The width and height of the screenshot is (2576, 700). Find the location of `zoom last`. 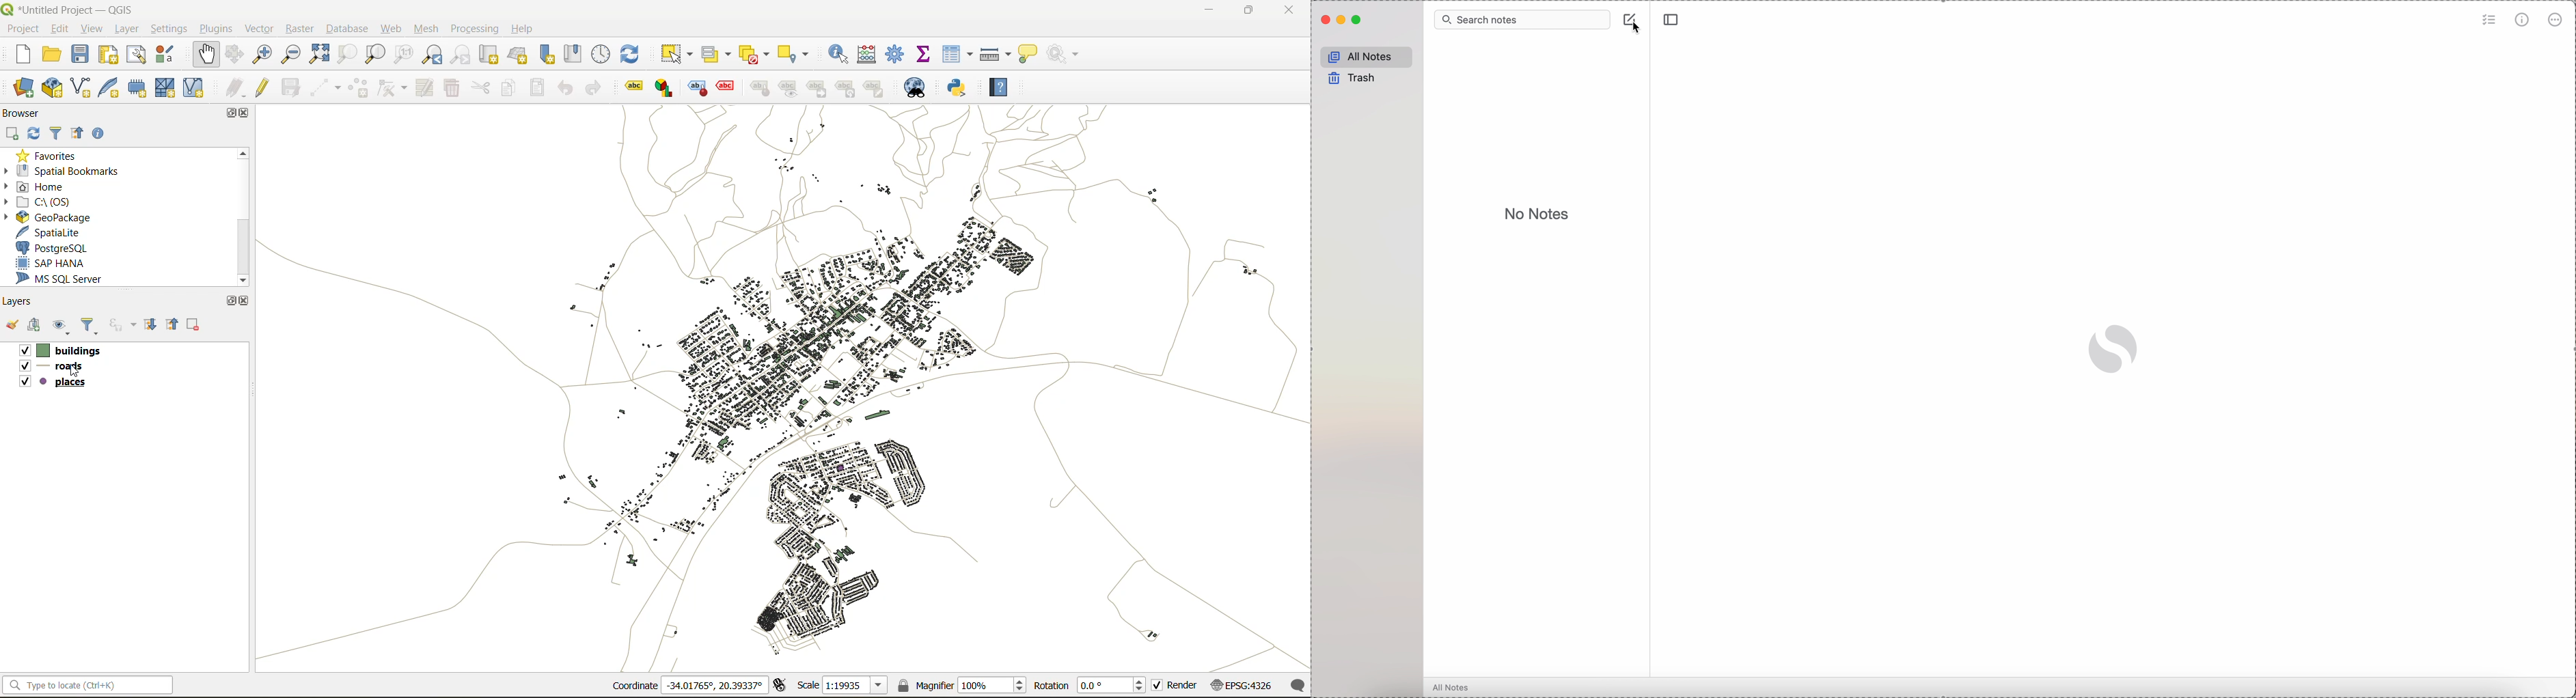

zoom last is located at coordinates (432, 55).